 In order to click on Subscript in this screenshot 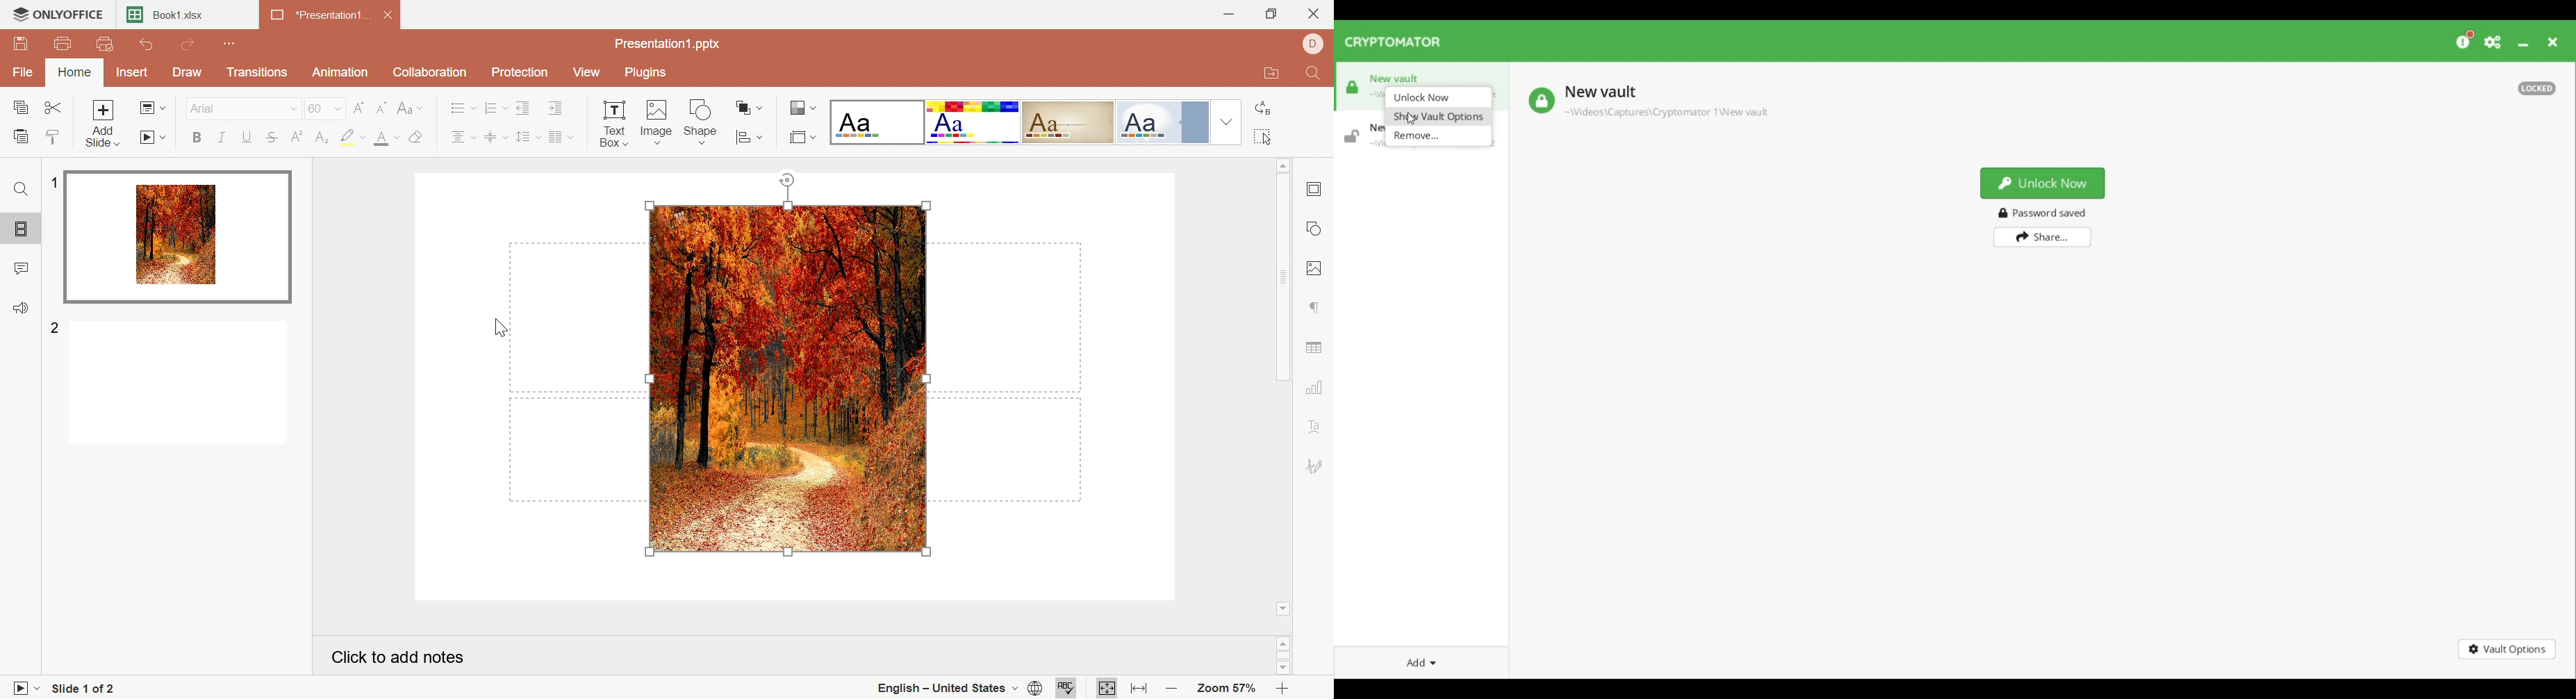, I will do `click(322, 138)`.